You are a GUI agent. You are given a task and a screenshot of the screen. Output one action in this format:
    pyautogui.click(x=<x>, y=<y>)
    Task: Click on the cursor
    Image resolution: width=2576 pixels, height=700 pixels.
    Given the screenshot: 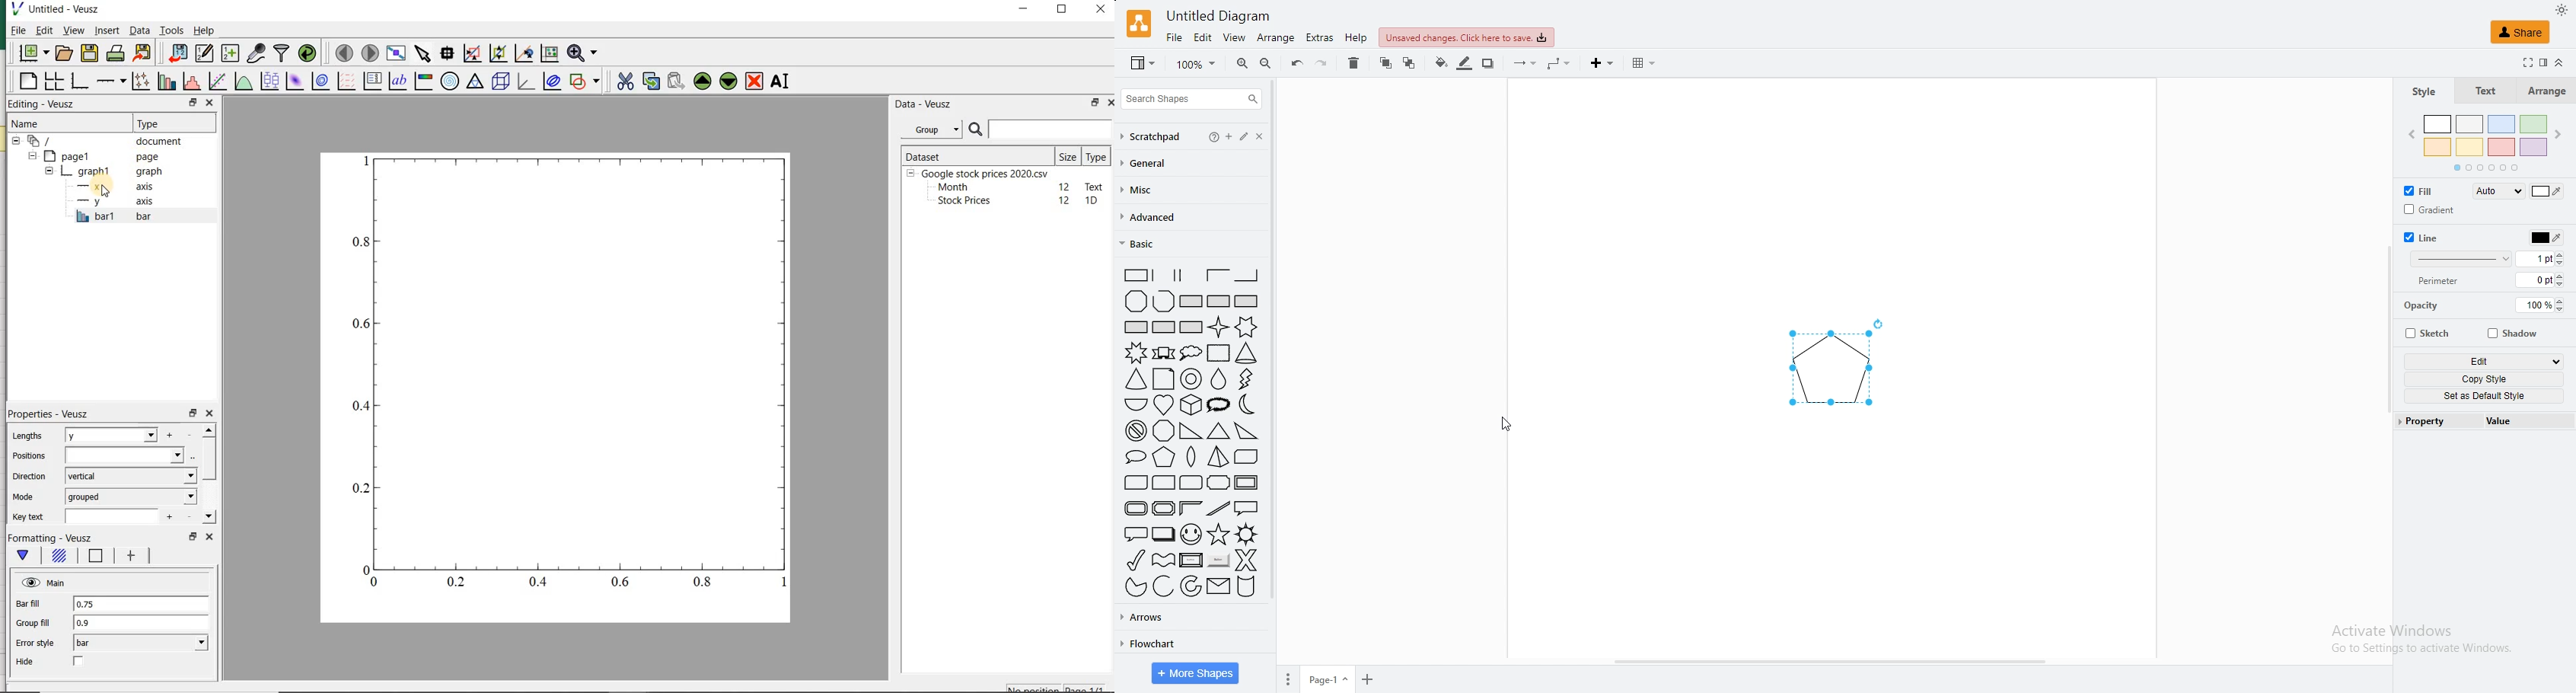 What is the action you would take?
    pyautogui.click(x=1510, y=422)
    